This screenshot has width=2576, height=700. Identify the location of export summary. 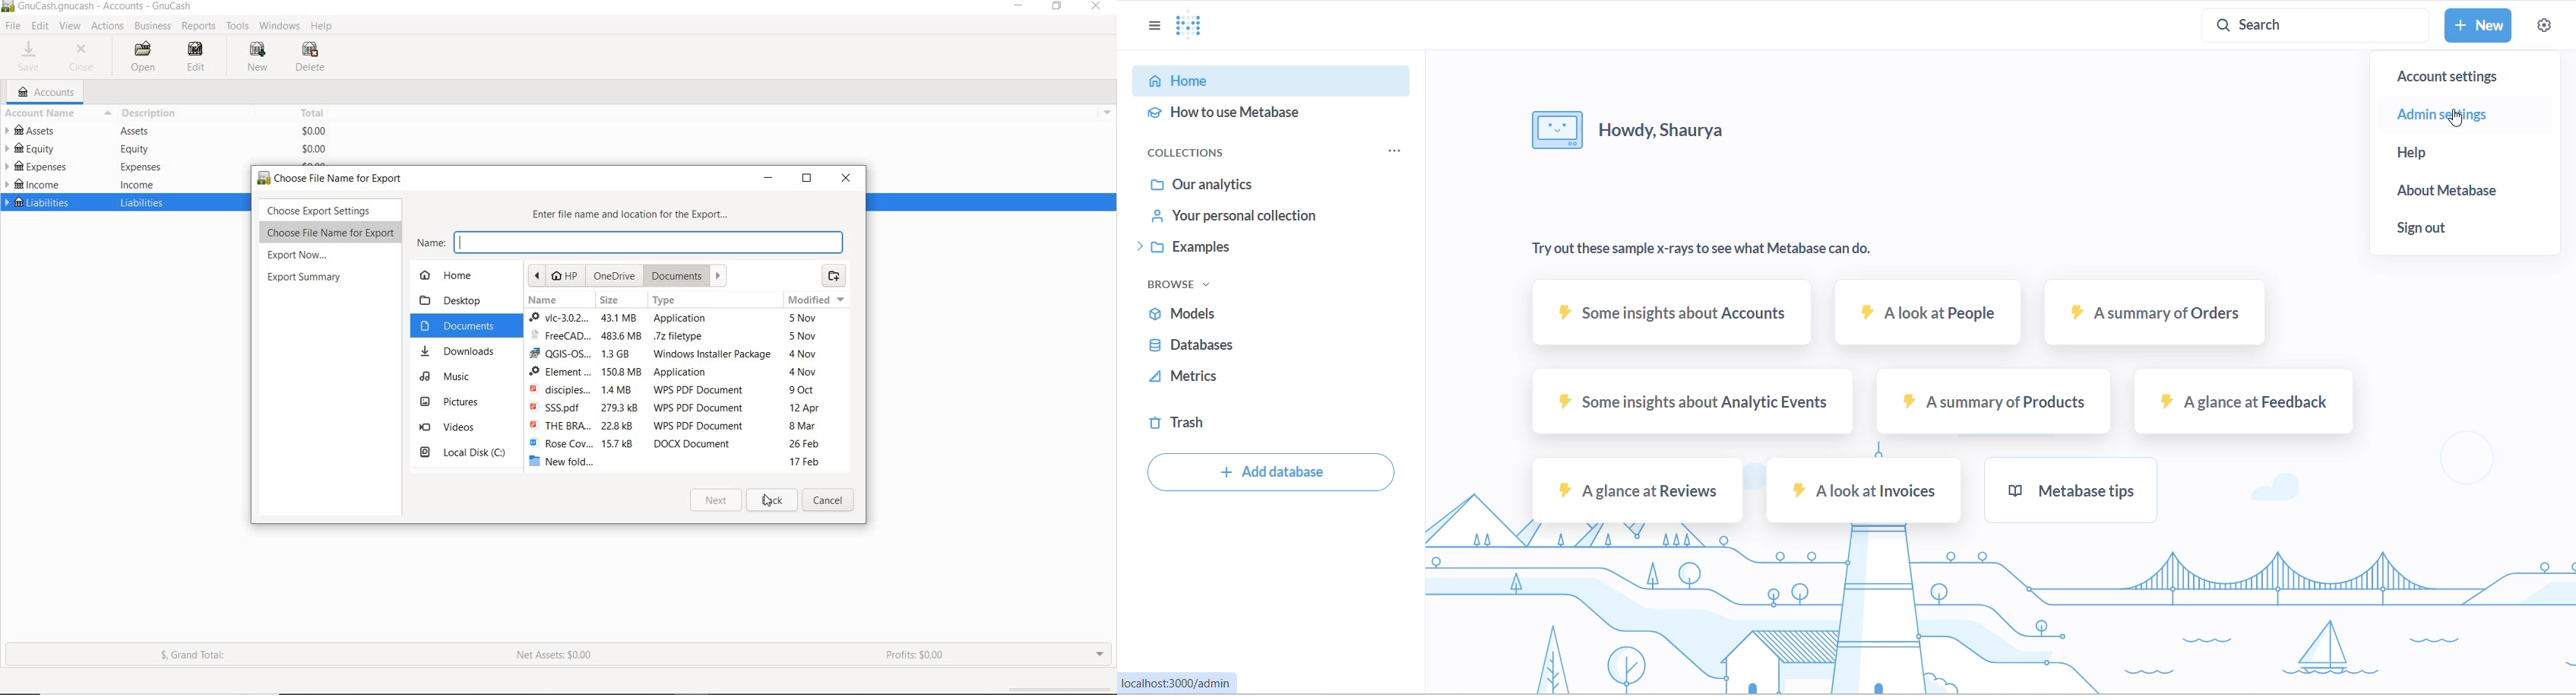
(305, 278).